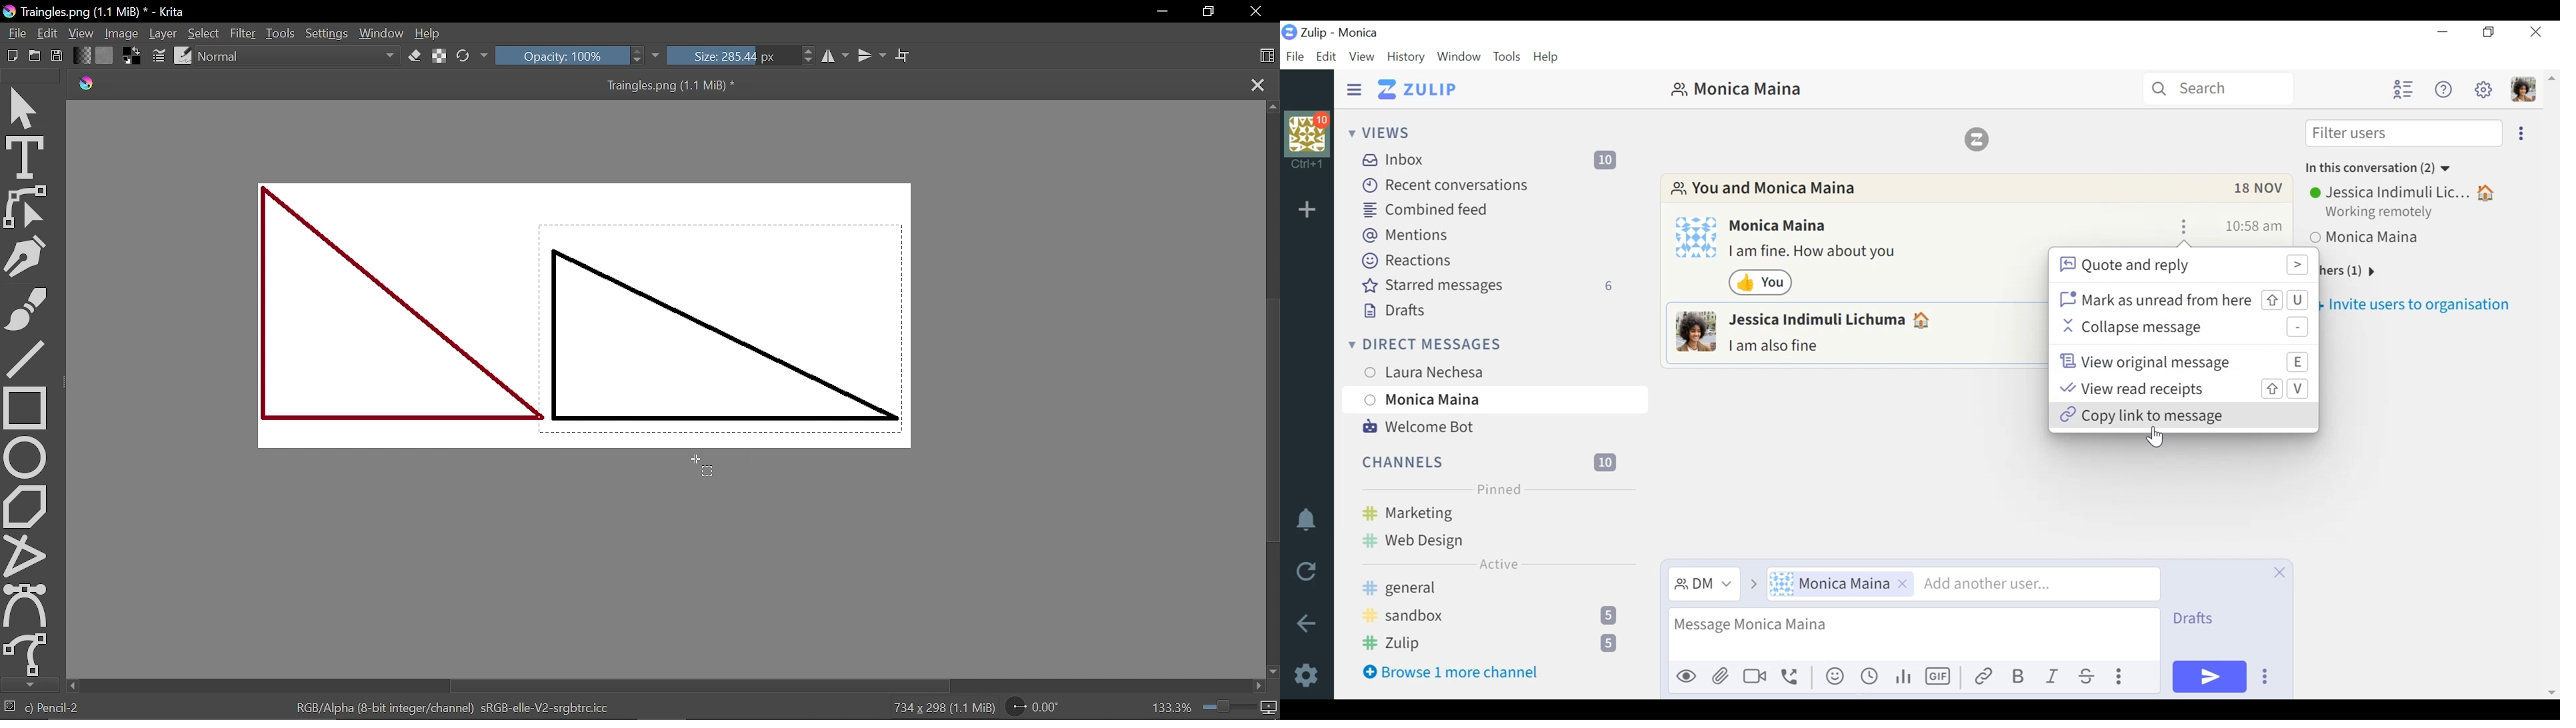  I want to click on Notification, so click(1305, 521).